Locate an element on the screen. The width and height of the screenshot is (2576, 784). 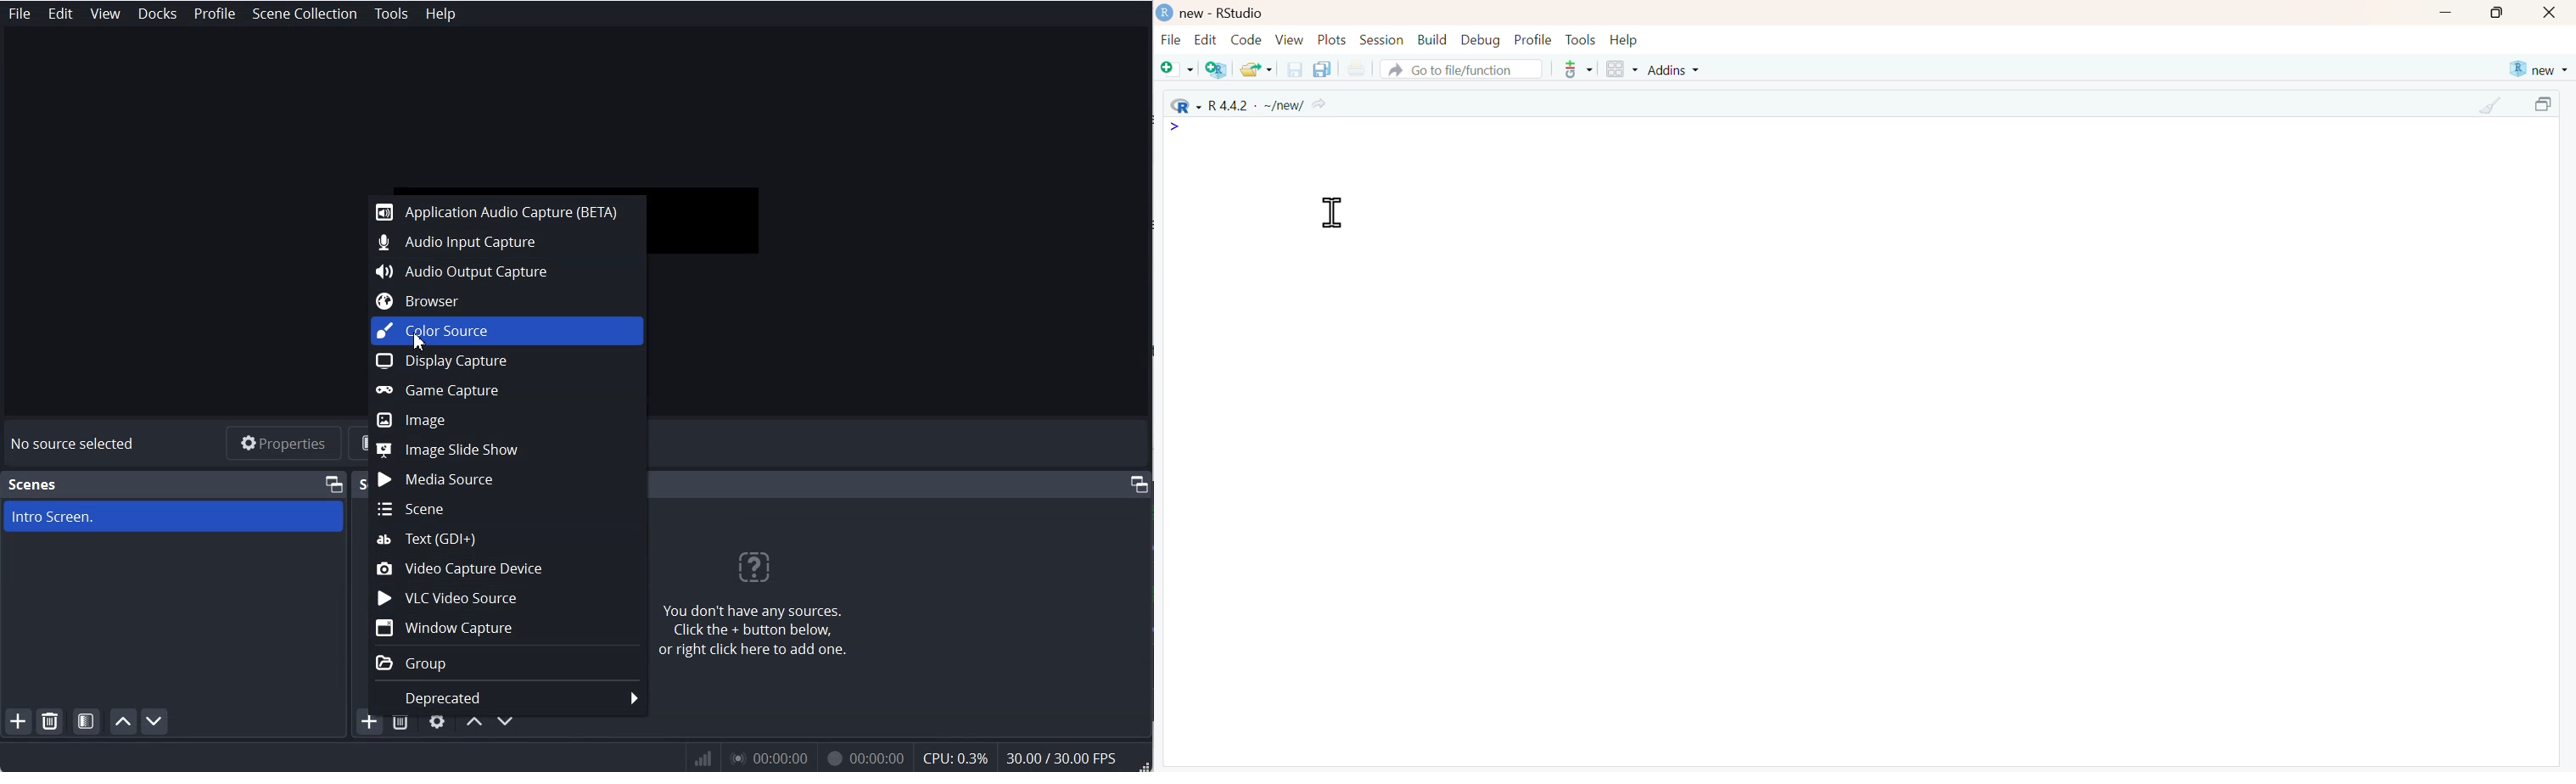
Open Source properties is located at coordinates (436, 724).